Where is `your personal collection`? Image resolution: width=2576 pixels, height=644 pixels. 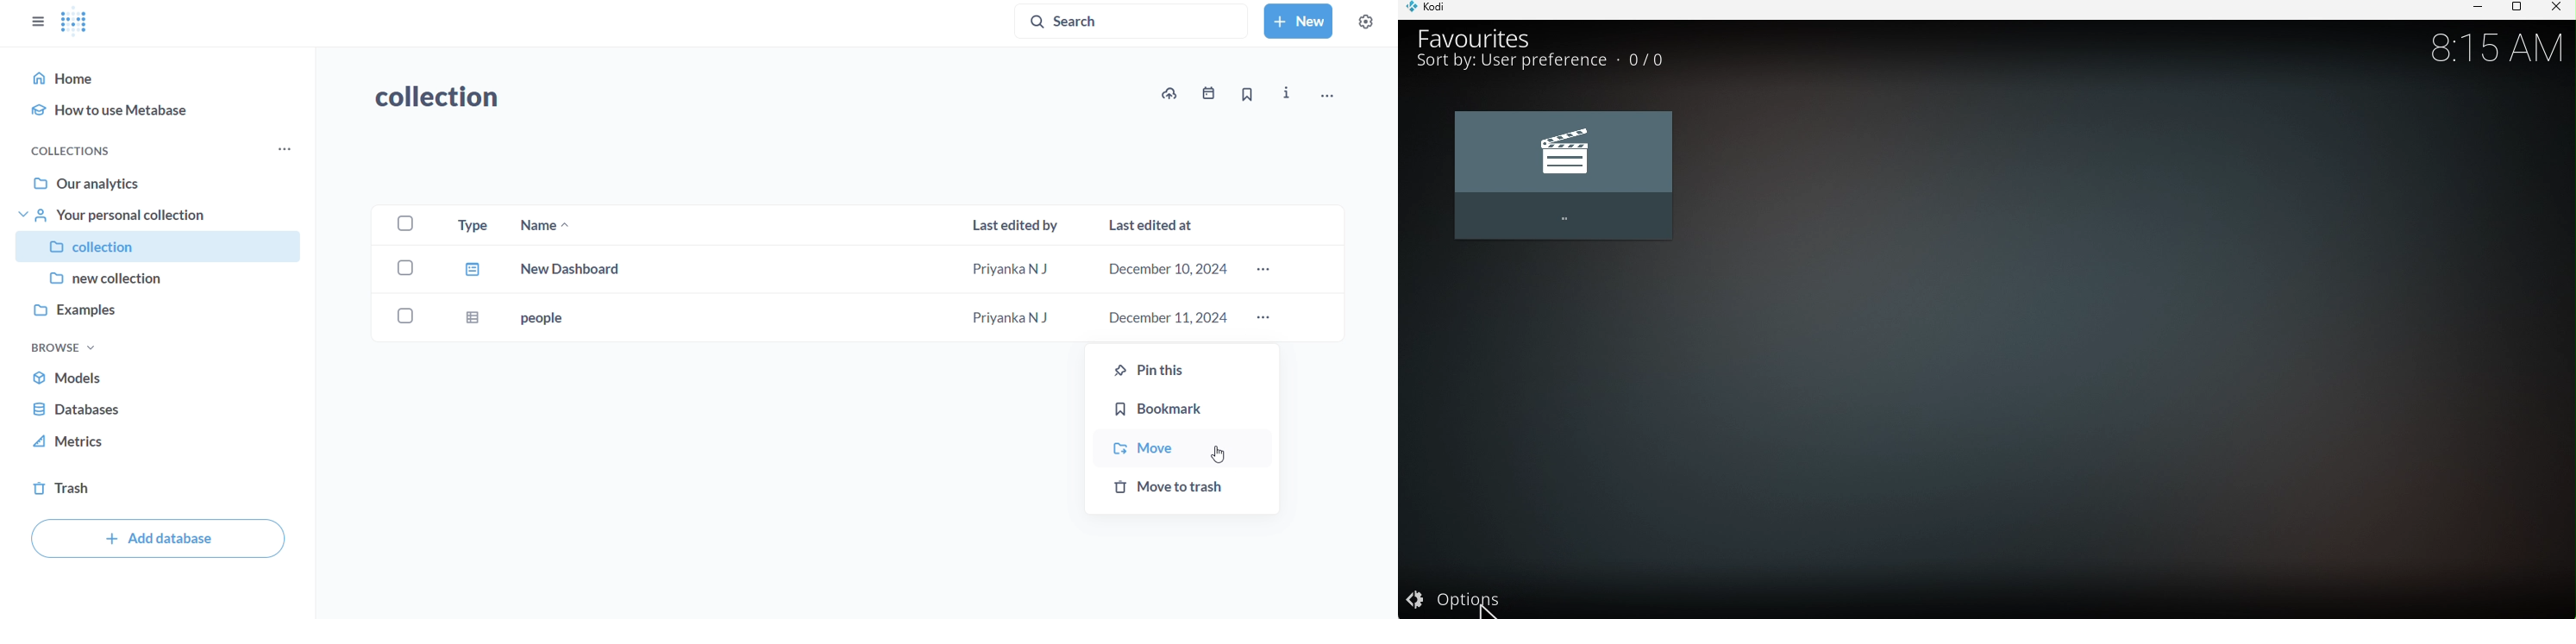
your personal collection is located at coordinates (160, 216).